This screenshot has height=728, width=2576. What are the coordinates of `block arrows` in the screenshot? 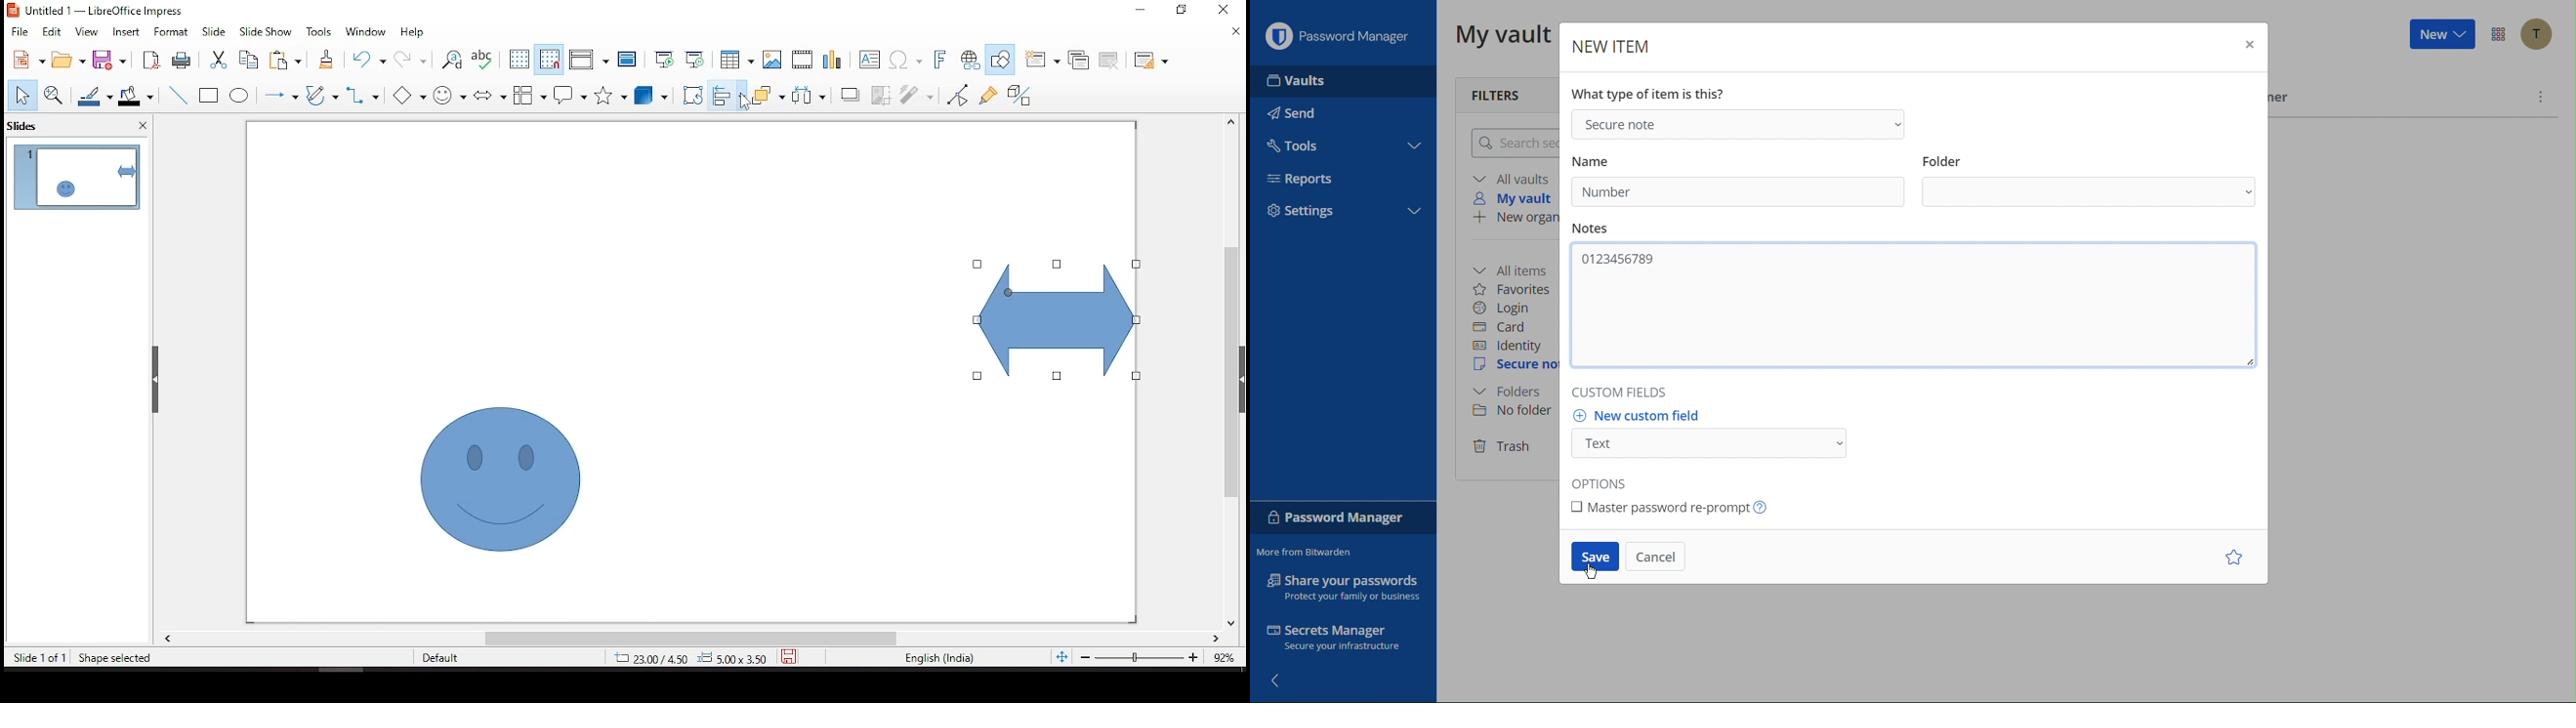 It's located at (490, 97).